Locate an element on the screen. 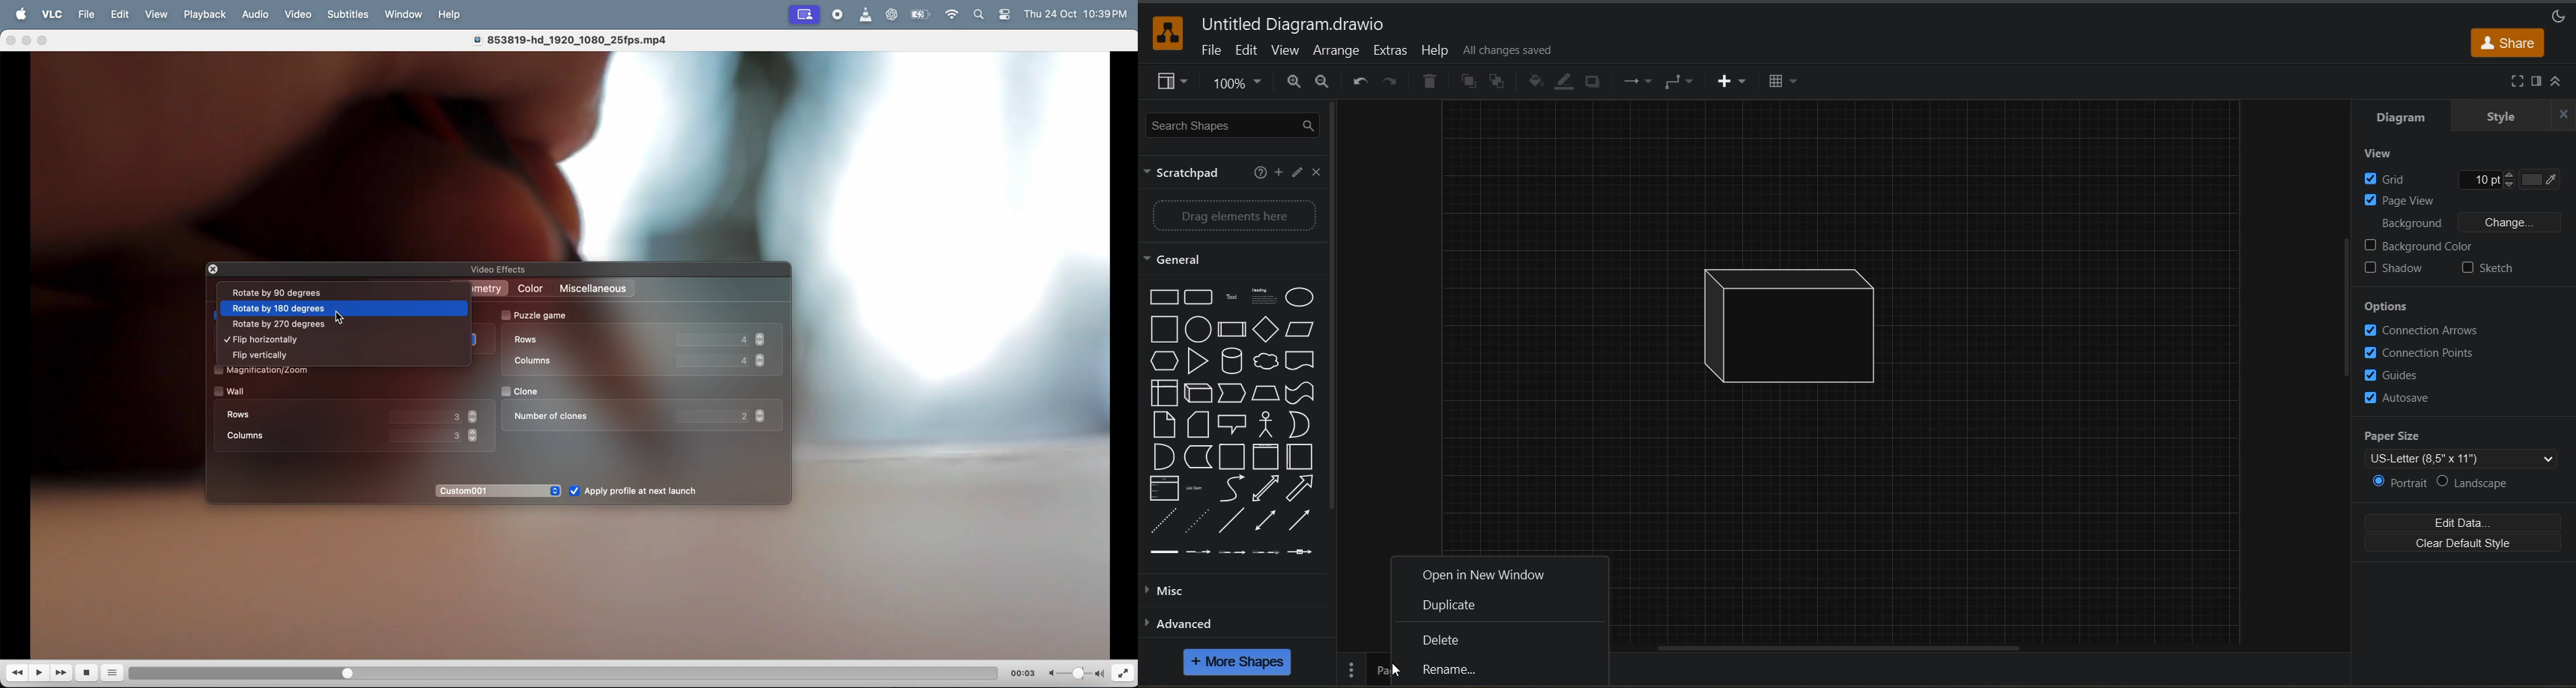 This screenshot has width=2576, height=700. vertical scroll bar is located at coordinates (2348, 307).